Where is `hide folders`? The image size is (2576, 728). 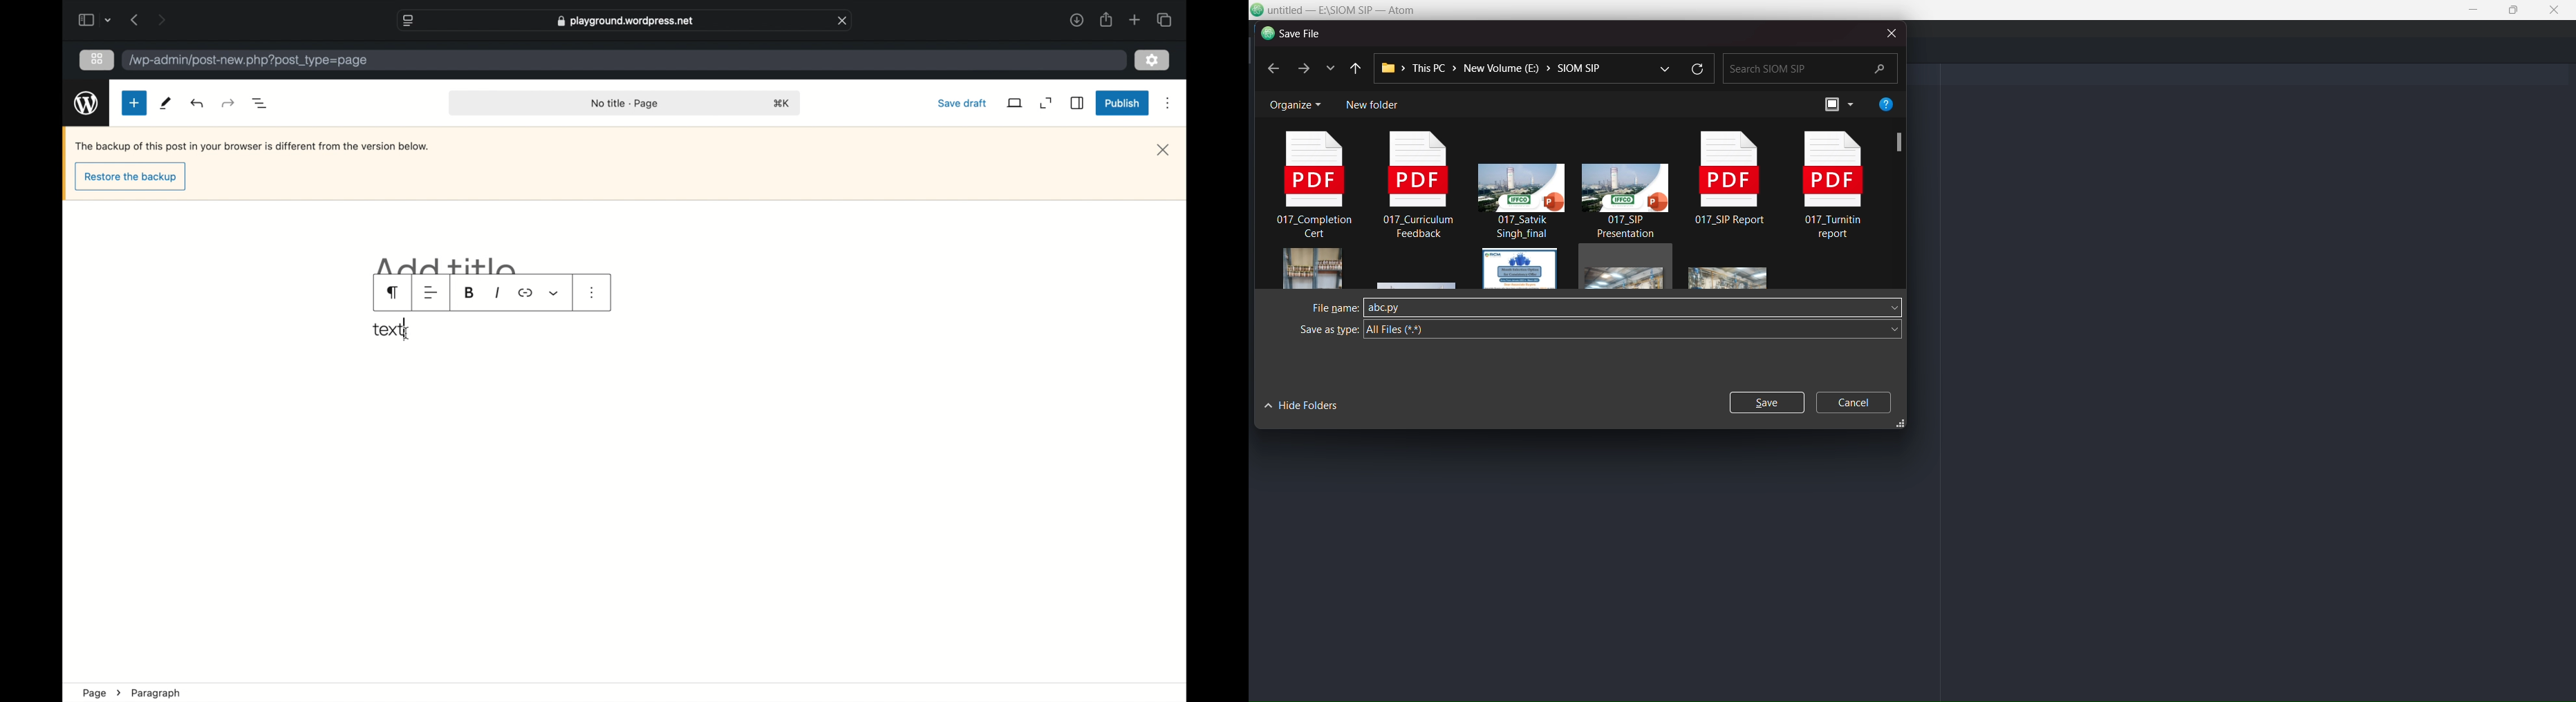 hide folders is located at coordinates (1307, 408).